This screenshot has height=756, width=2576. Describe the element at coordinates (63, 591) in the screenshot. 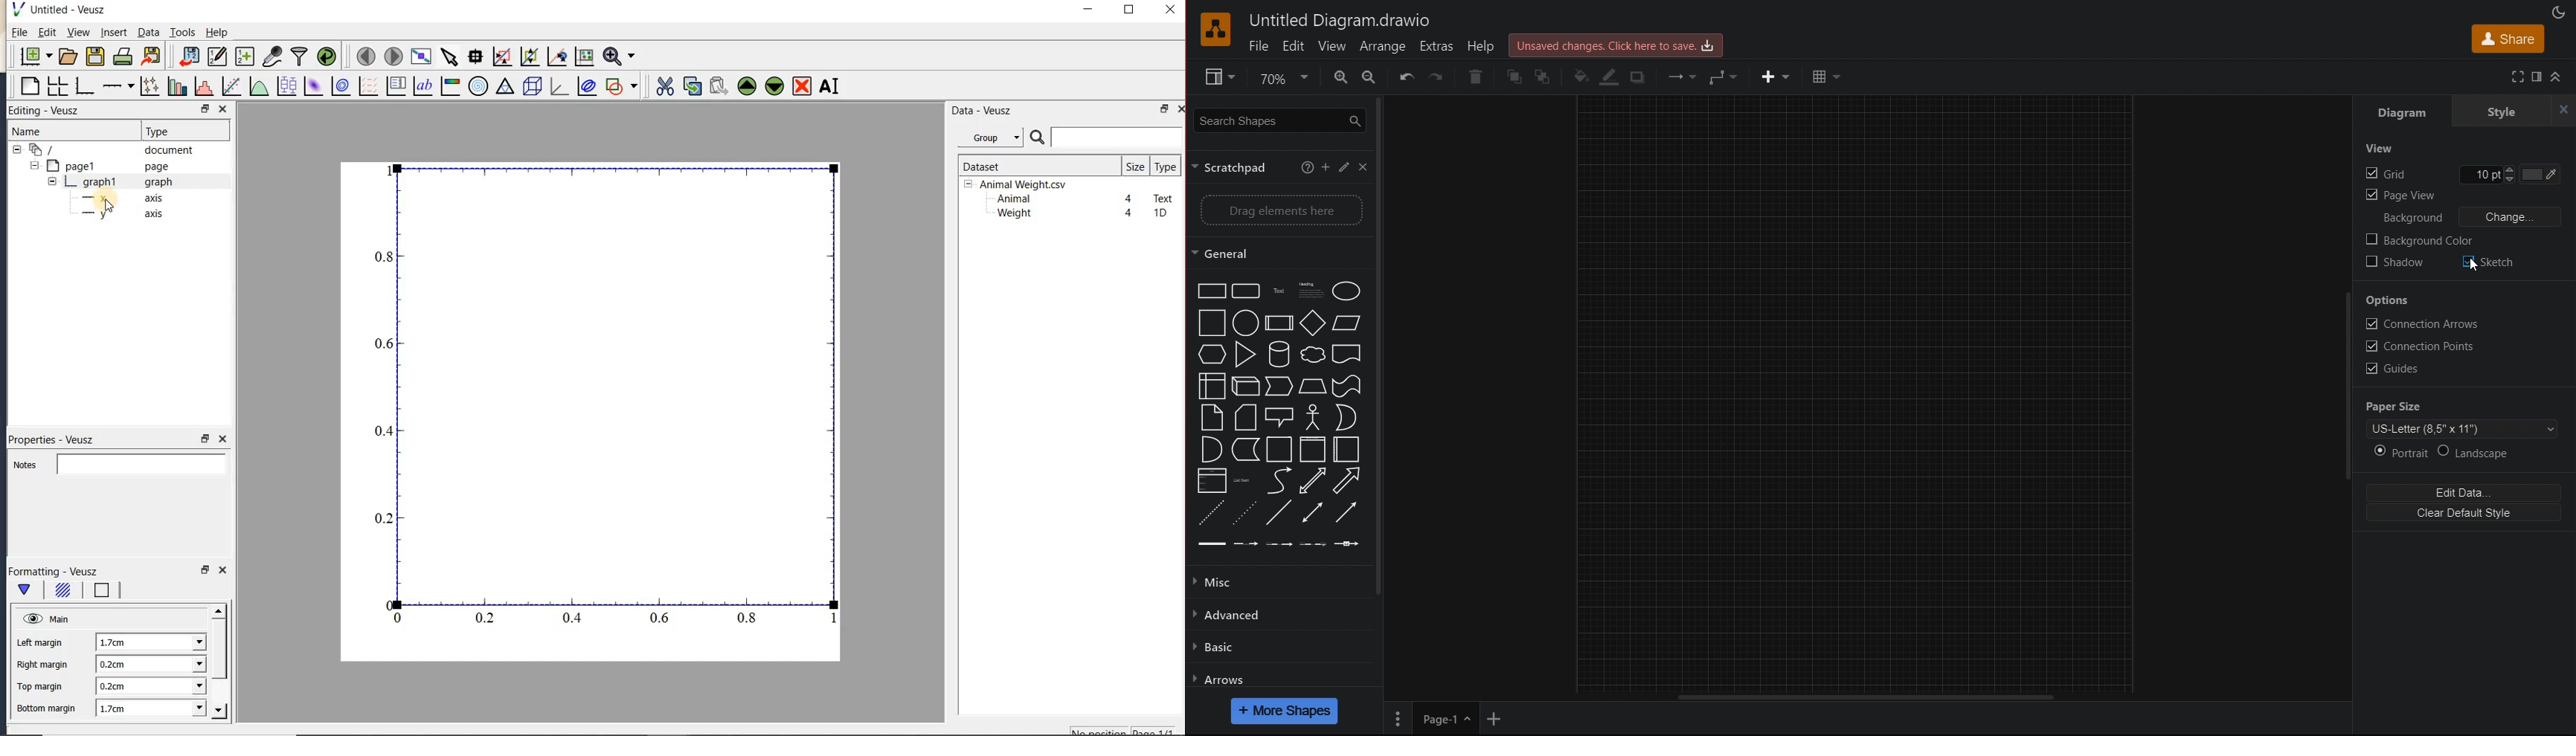

I see `background` at that location.